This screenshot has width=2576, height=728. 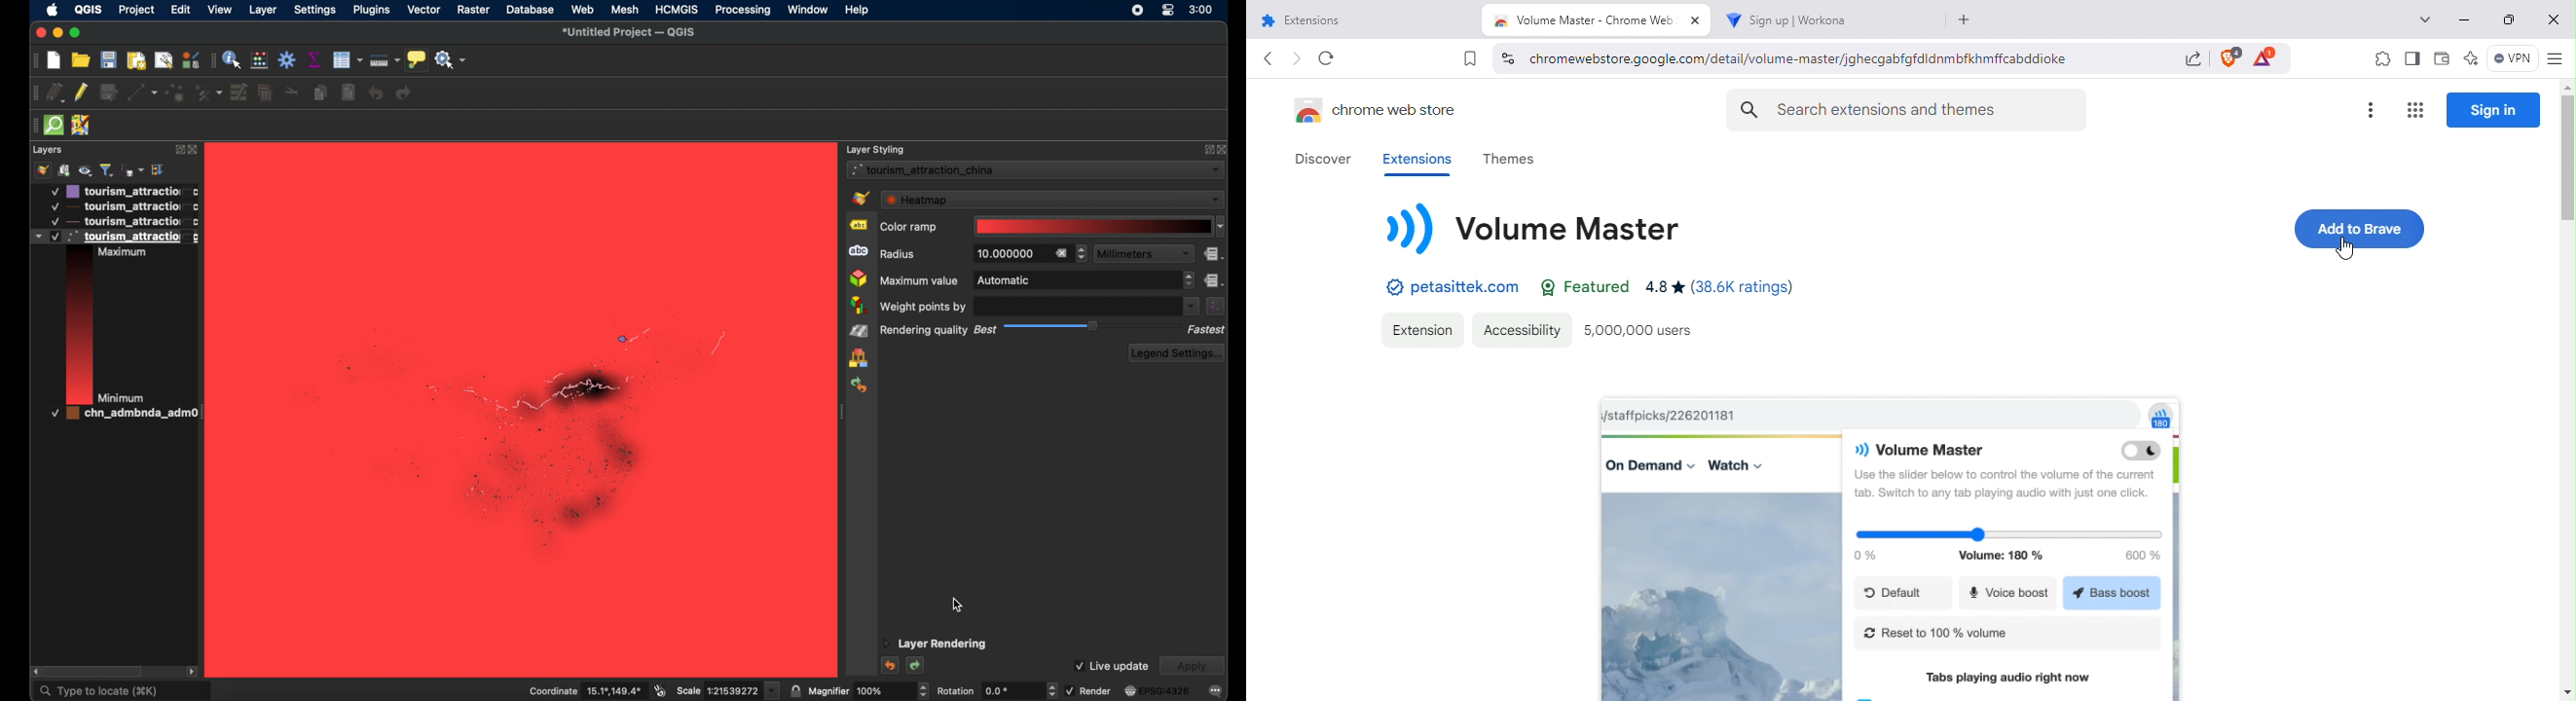 What do you see at coordinates (860, 197) in the screenshot?
I see `symbology` at bounding box center [860, 197].